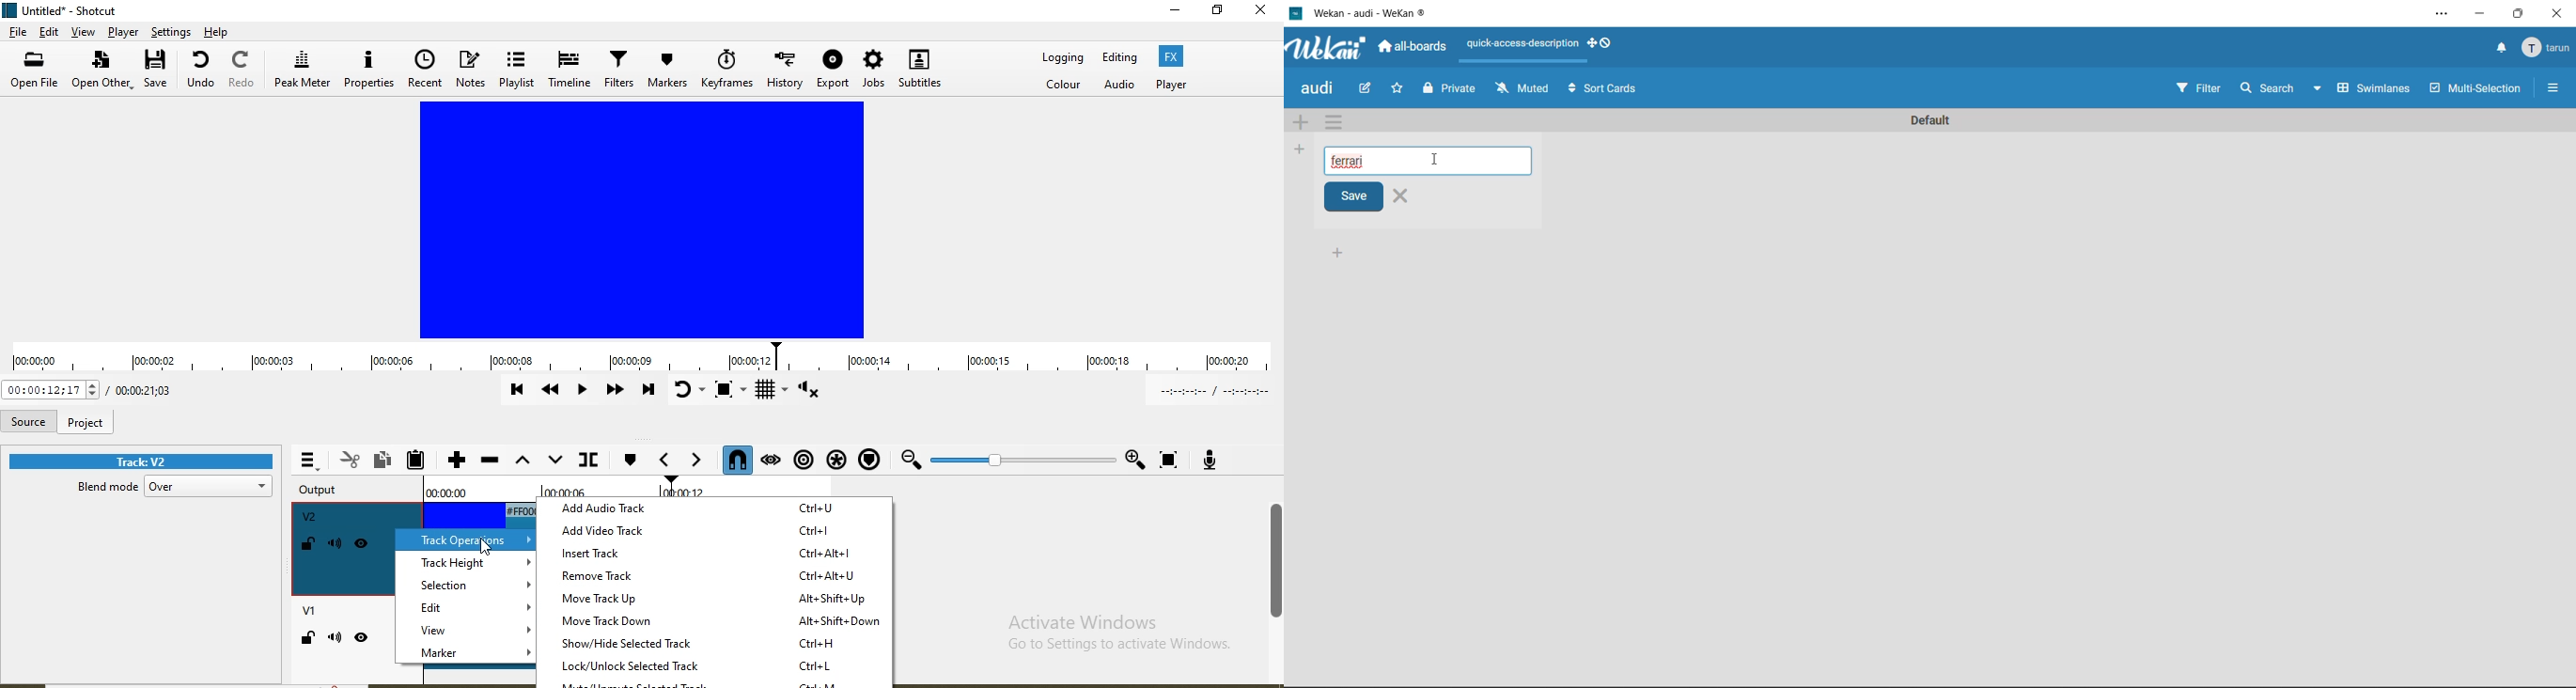 The height and width of the screenshot is (700, 2576). Describe the element at coordinates (923, 72) in the screenshot. I see `Subtitles` at that location.